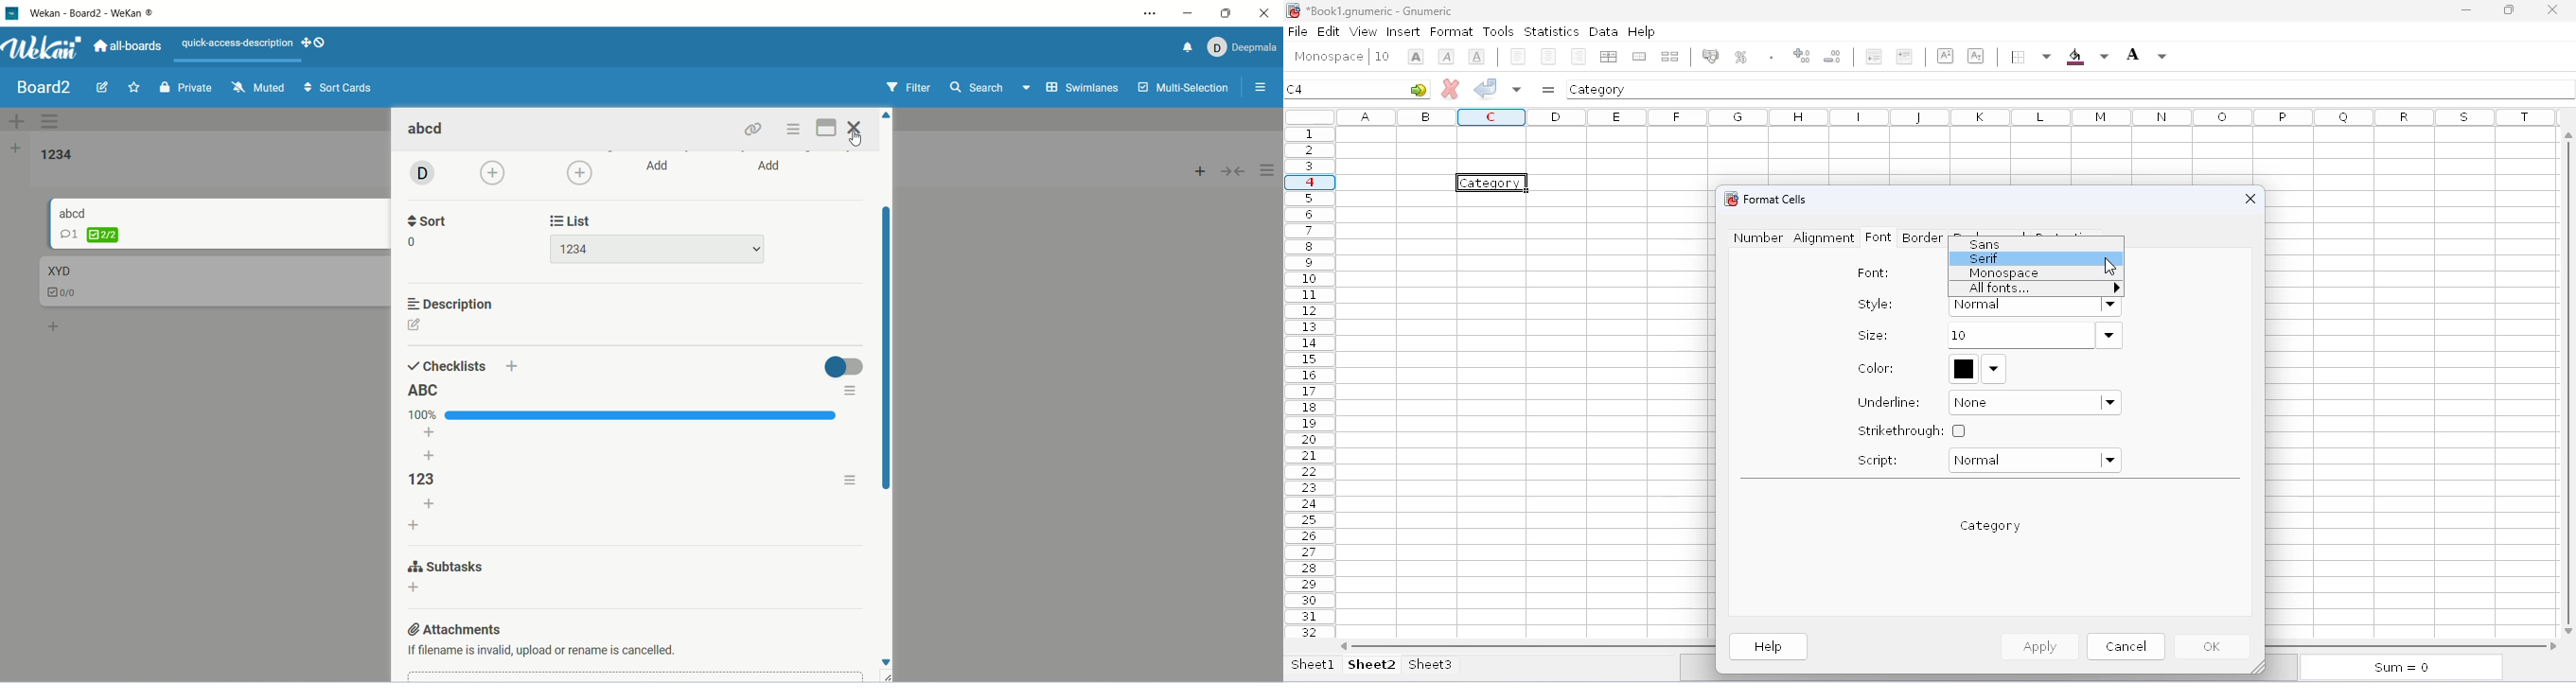 This screenshot has height=700, width=2576. Describe the element at coordinates (2034, 461) in the screenshot. I see `normal` at that location.